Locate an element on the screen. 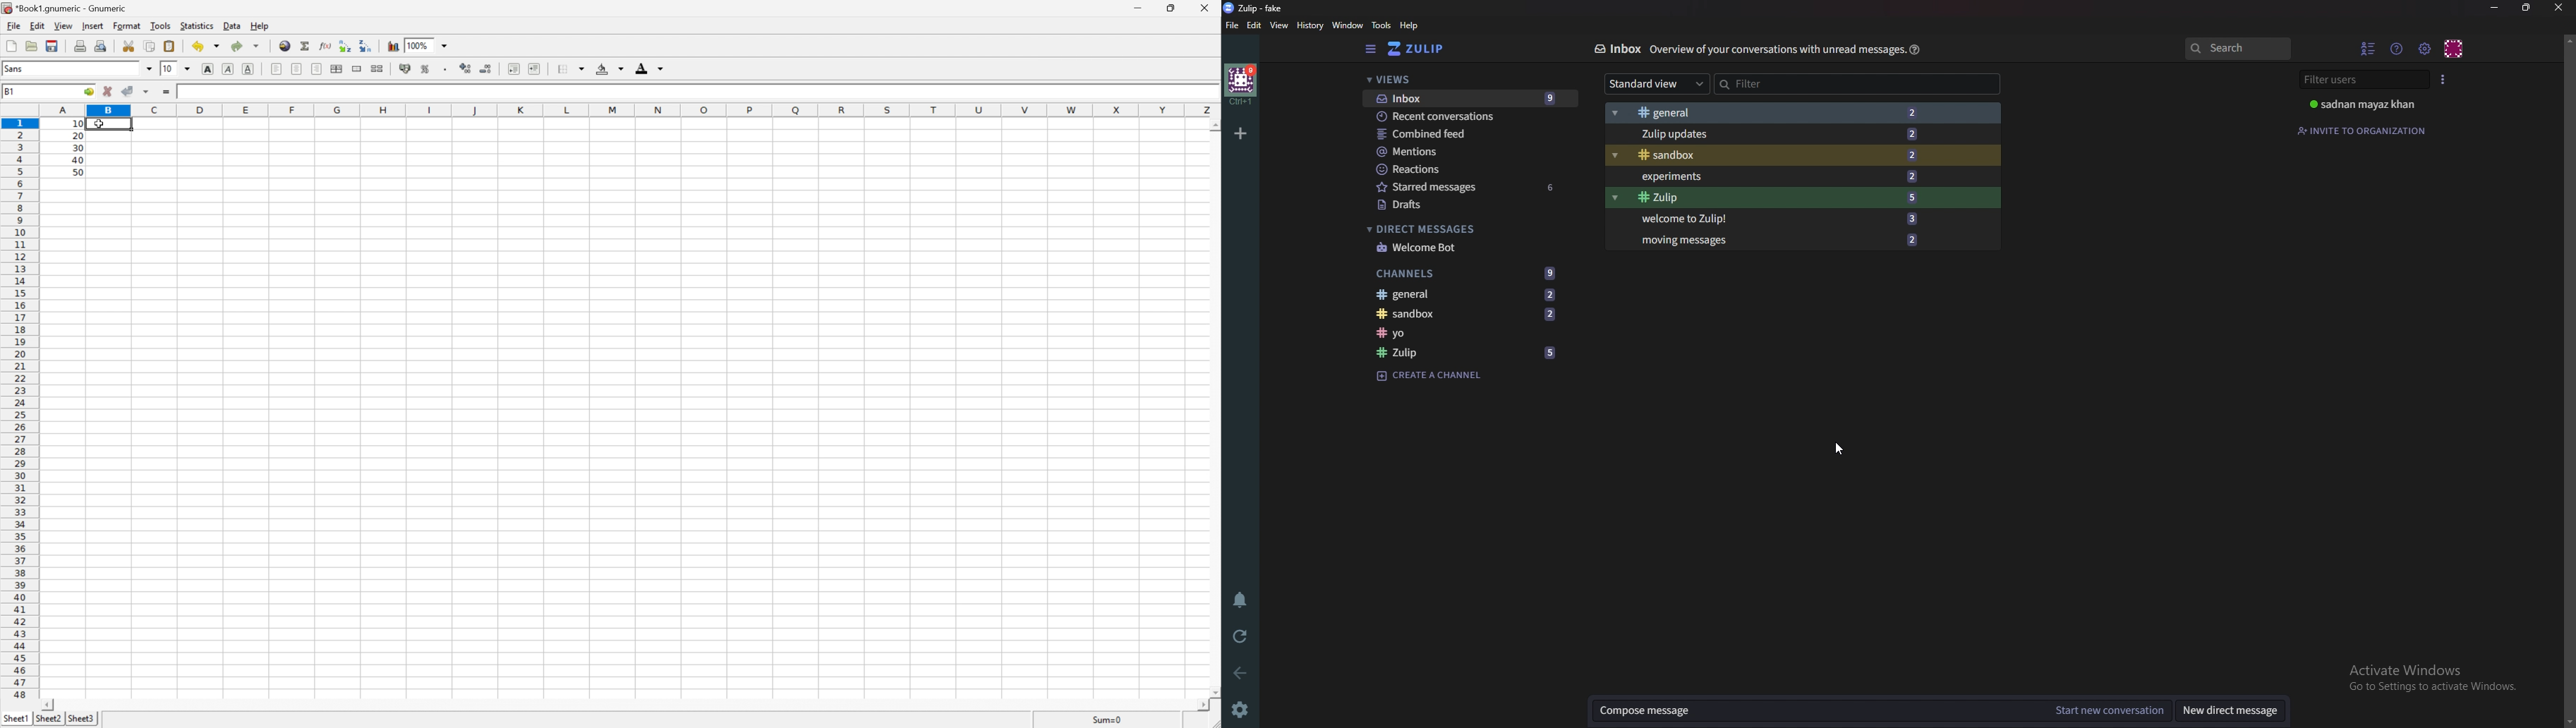 This screenshot has height=728, width=2576. Welcome bot is located at coordinates (1466, 249).